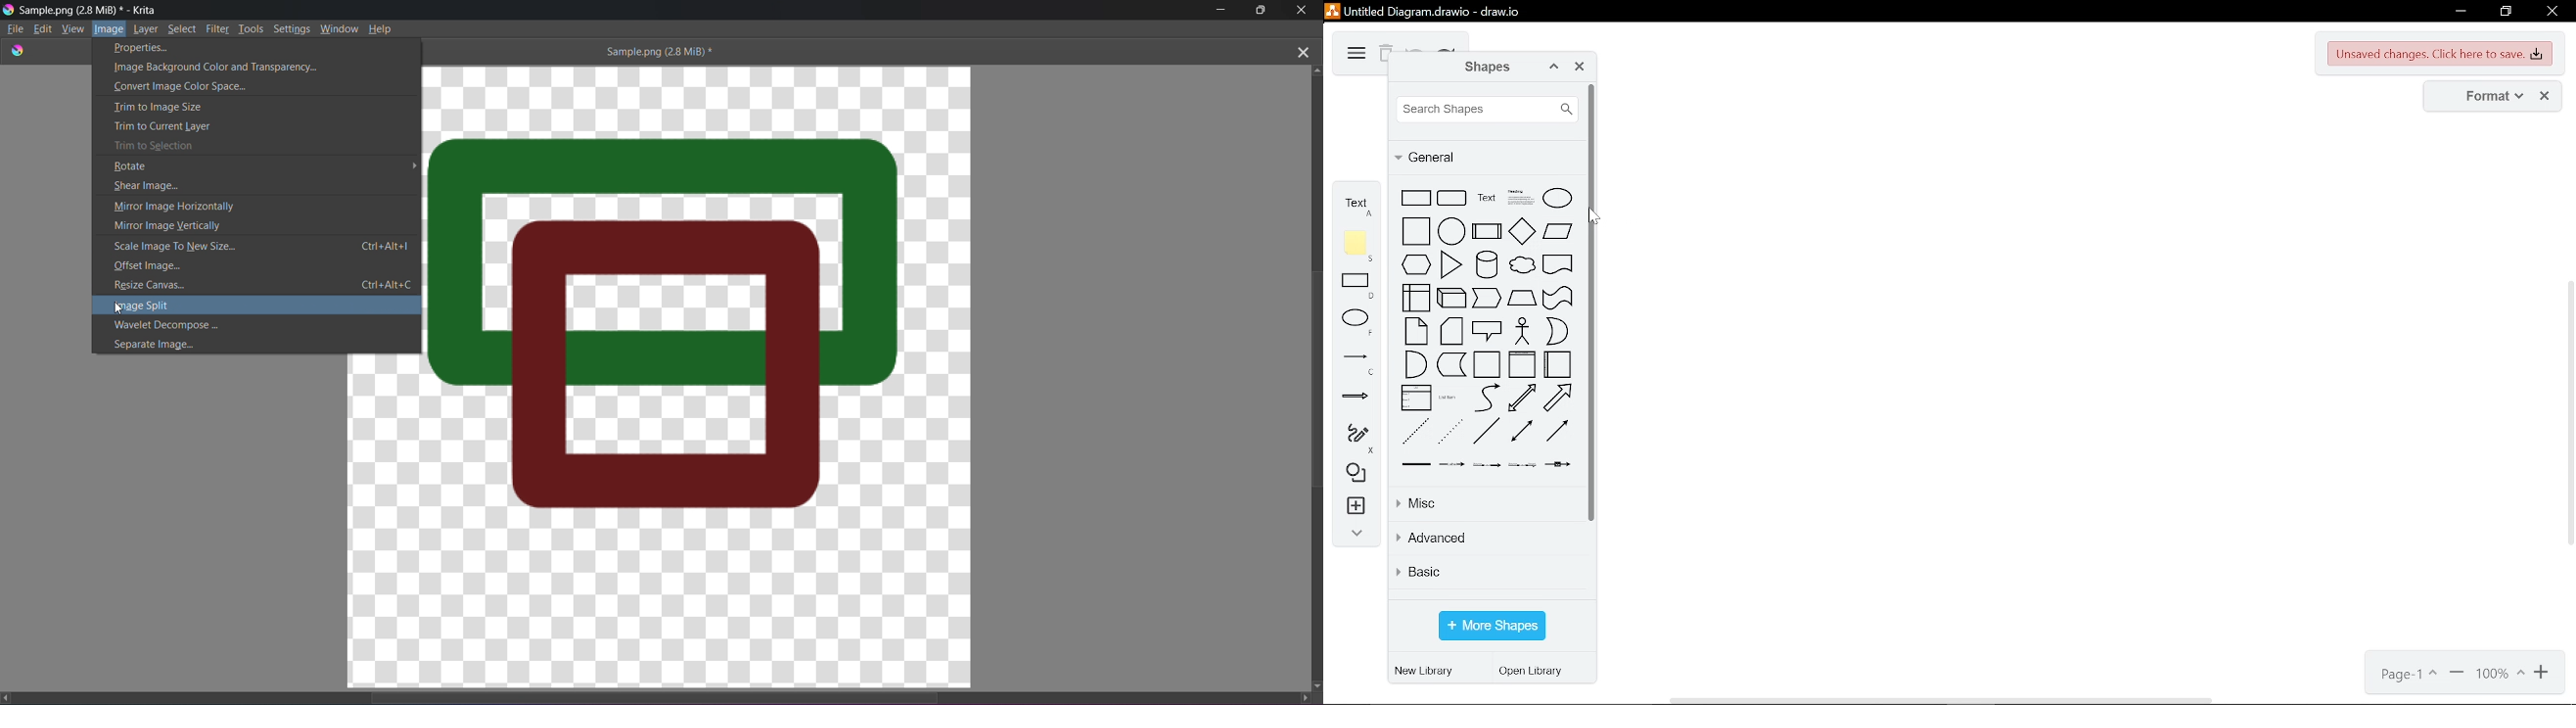 This screenshot has height=728, width=2576. I want to click on tape, so click(1558, 298).